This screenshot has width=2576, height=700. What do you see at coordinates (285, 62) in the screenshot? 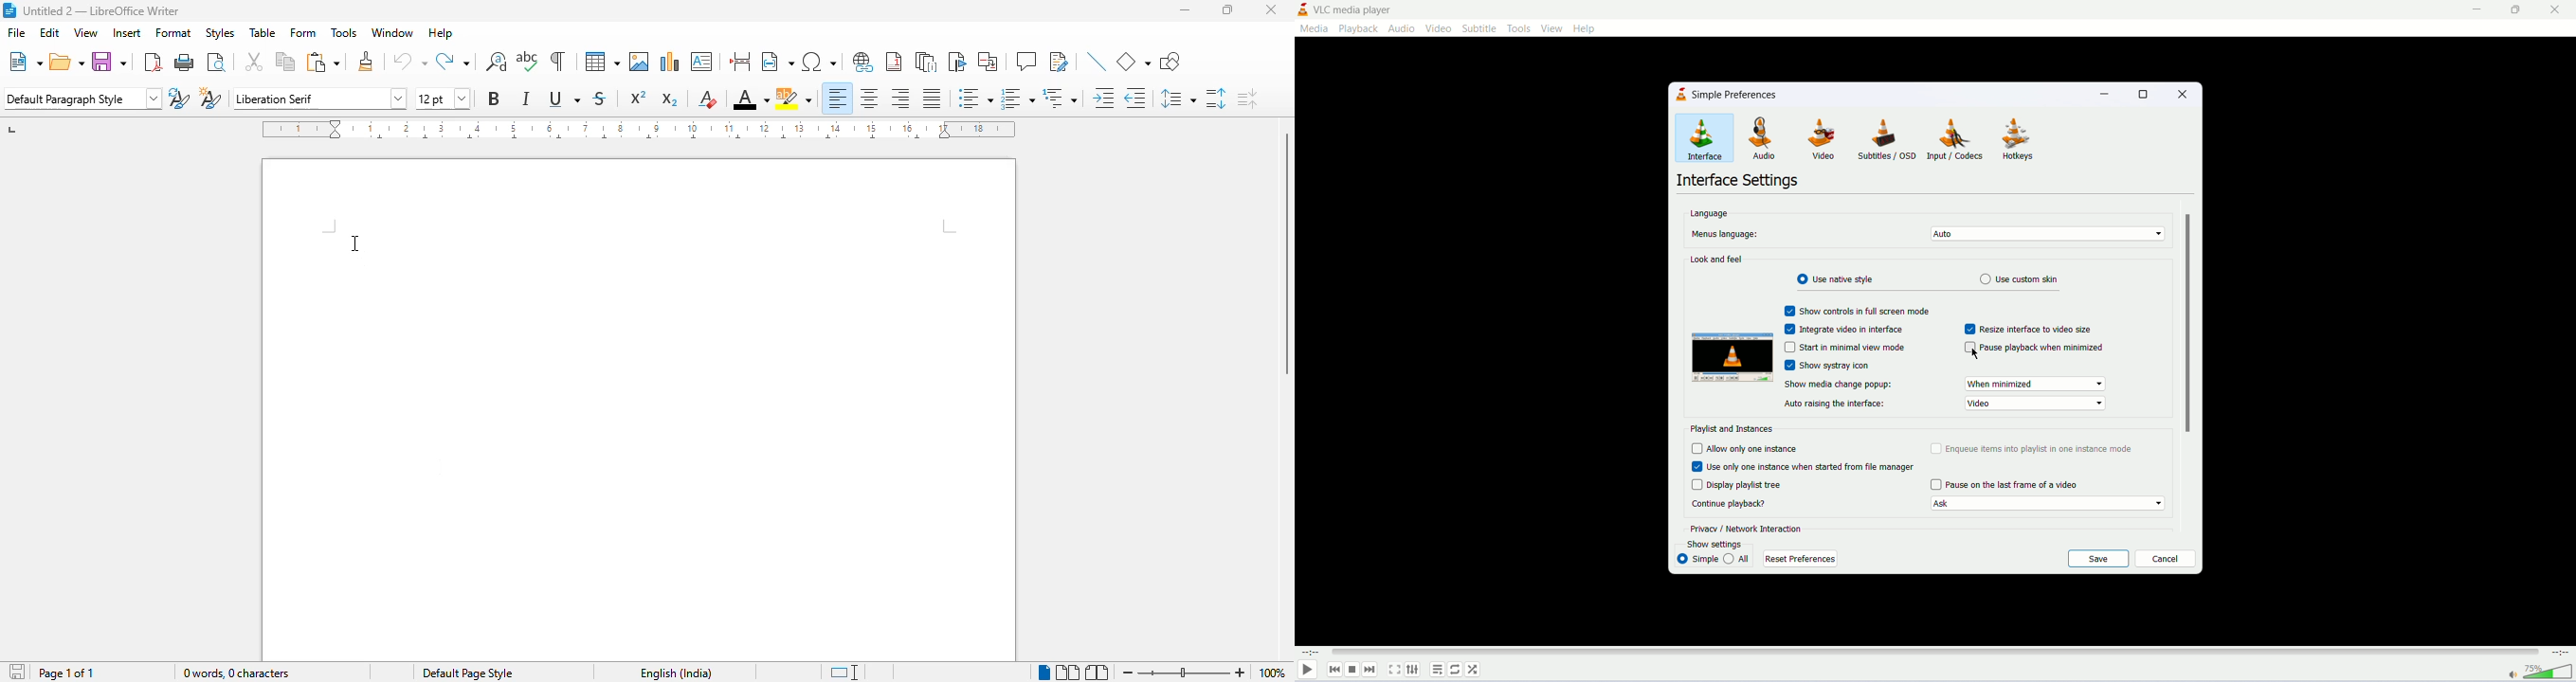
I see `copy` at bounding box center [285, 62].